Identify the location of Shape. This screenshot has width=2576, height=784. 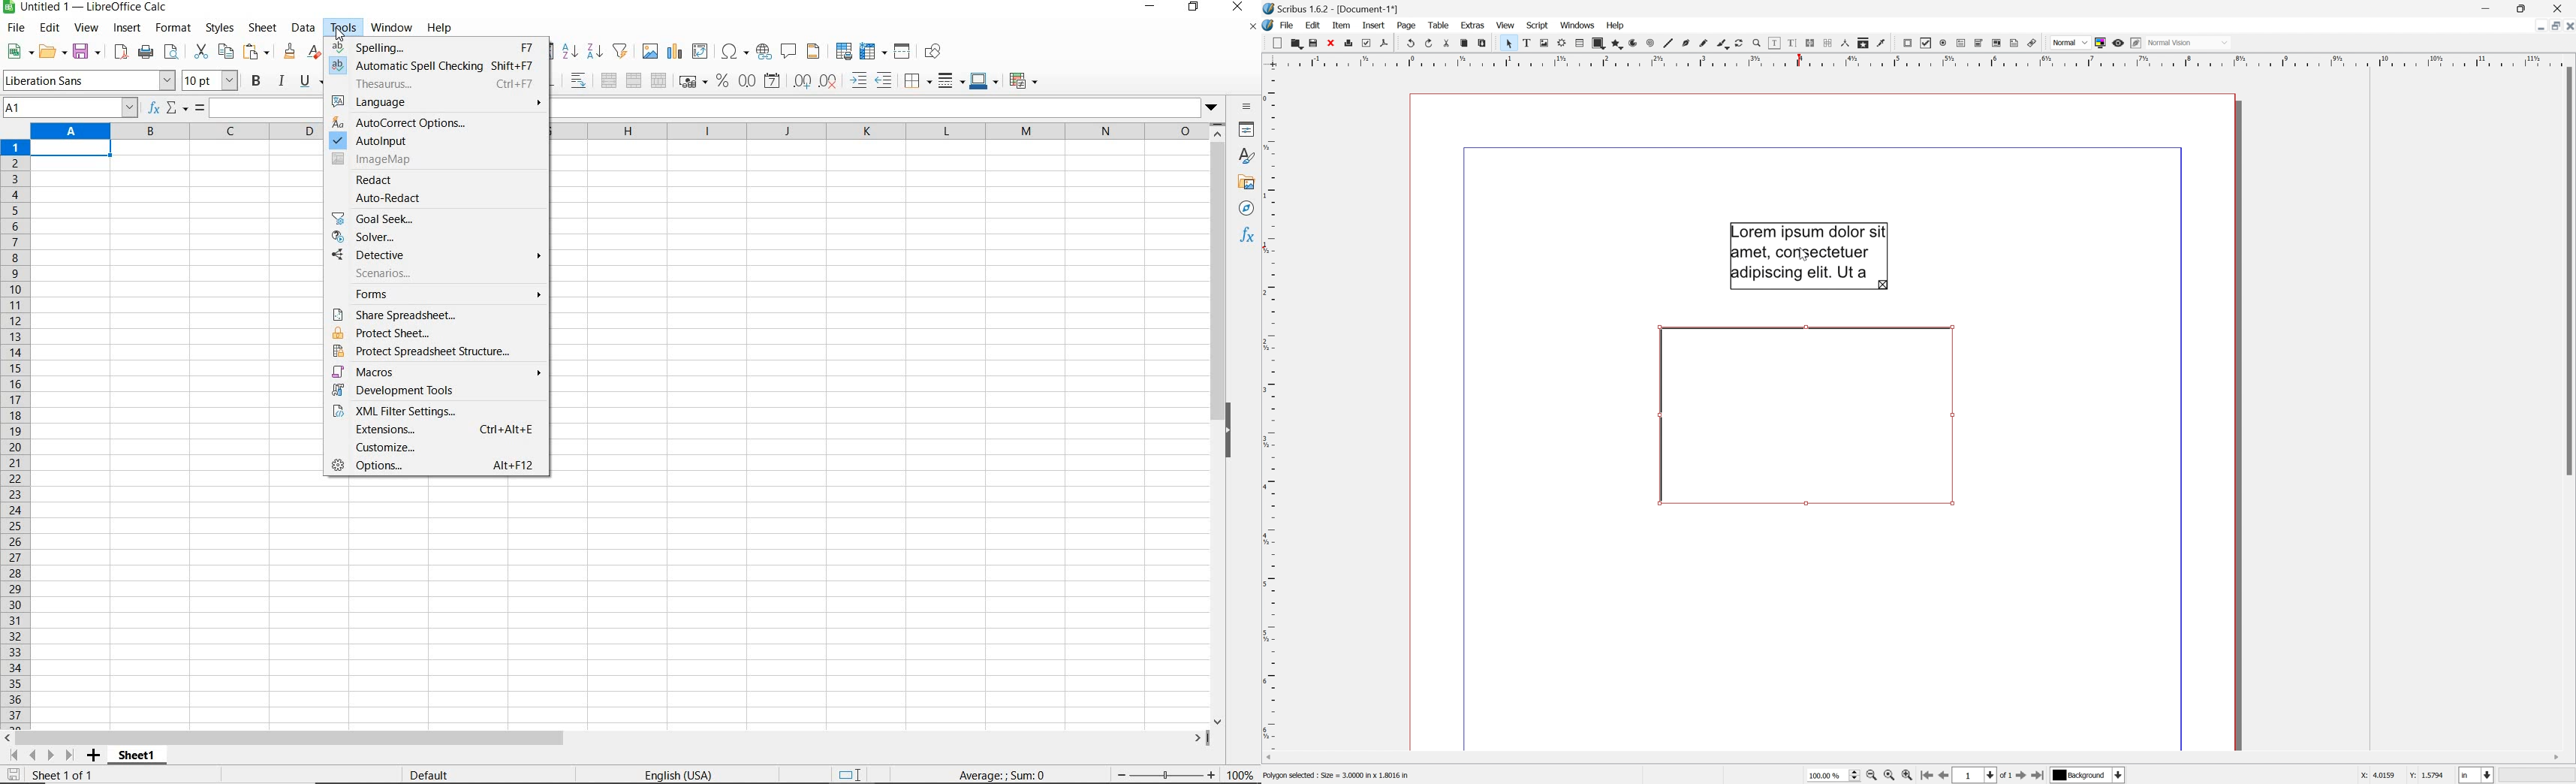
(1598, 42).